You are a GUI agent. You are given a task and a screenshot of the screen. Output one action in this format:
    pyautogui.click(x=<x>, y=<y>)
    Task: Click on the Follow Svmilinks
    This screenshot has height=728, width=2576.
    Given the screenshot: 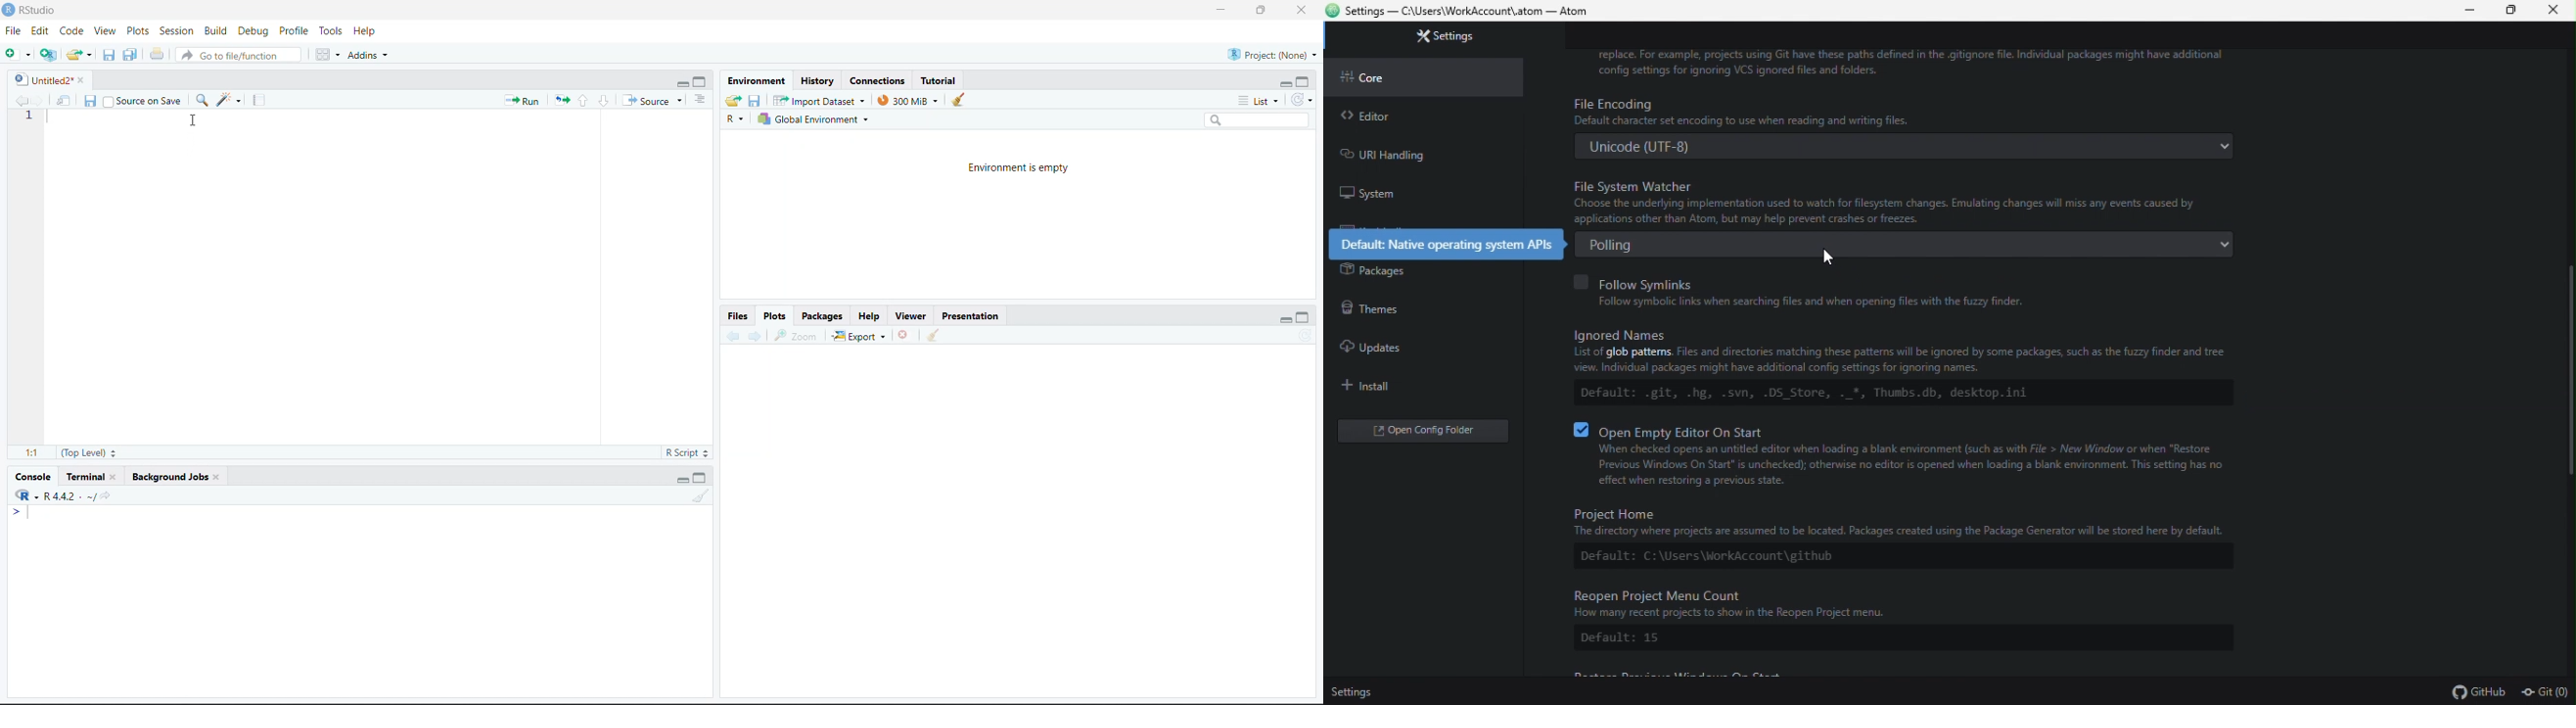 What is the action you would take?
    pyautogui.click(x=1639, y=280)
    